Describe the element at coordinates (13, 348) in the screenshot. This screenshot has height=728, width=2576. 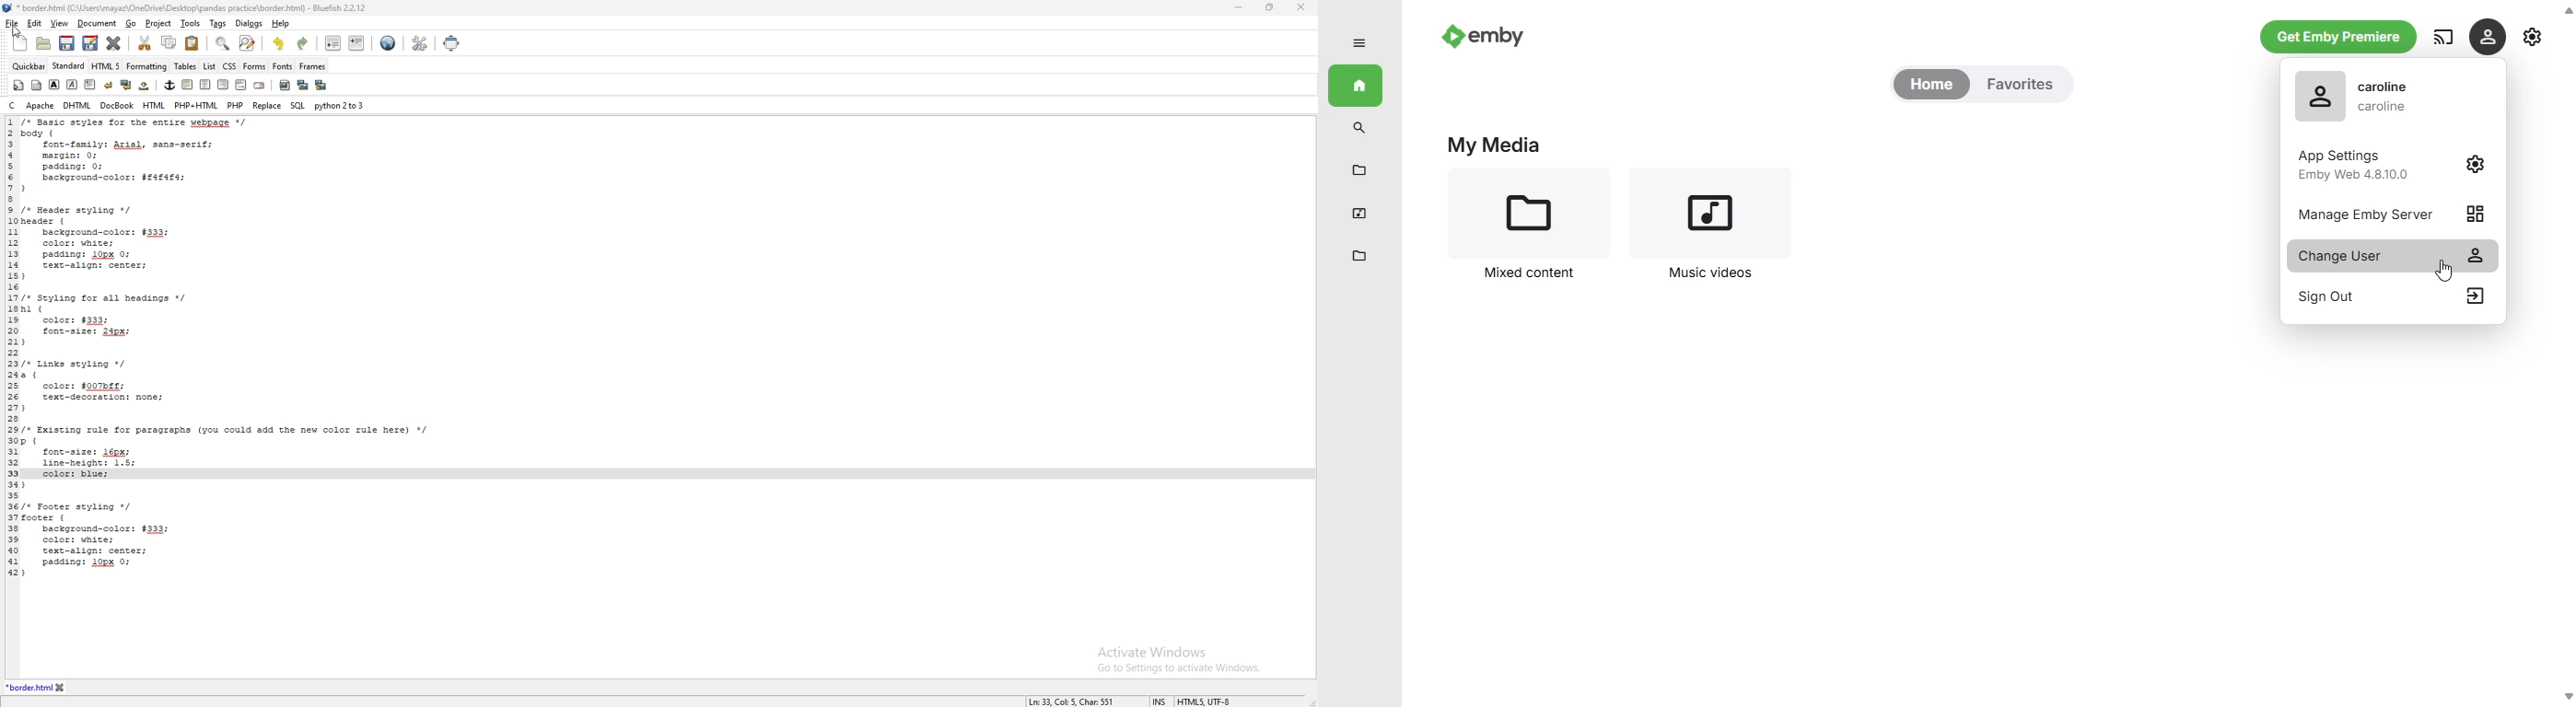
I see `line number` at that location.